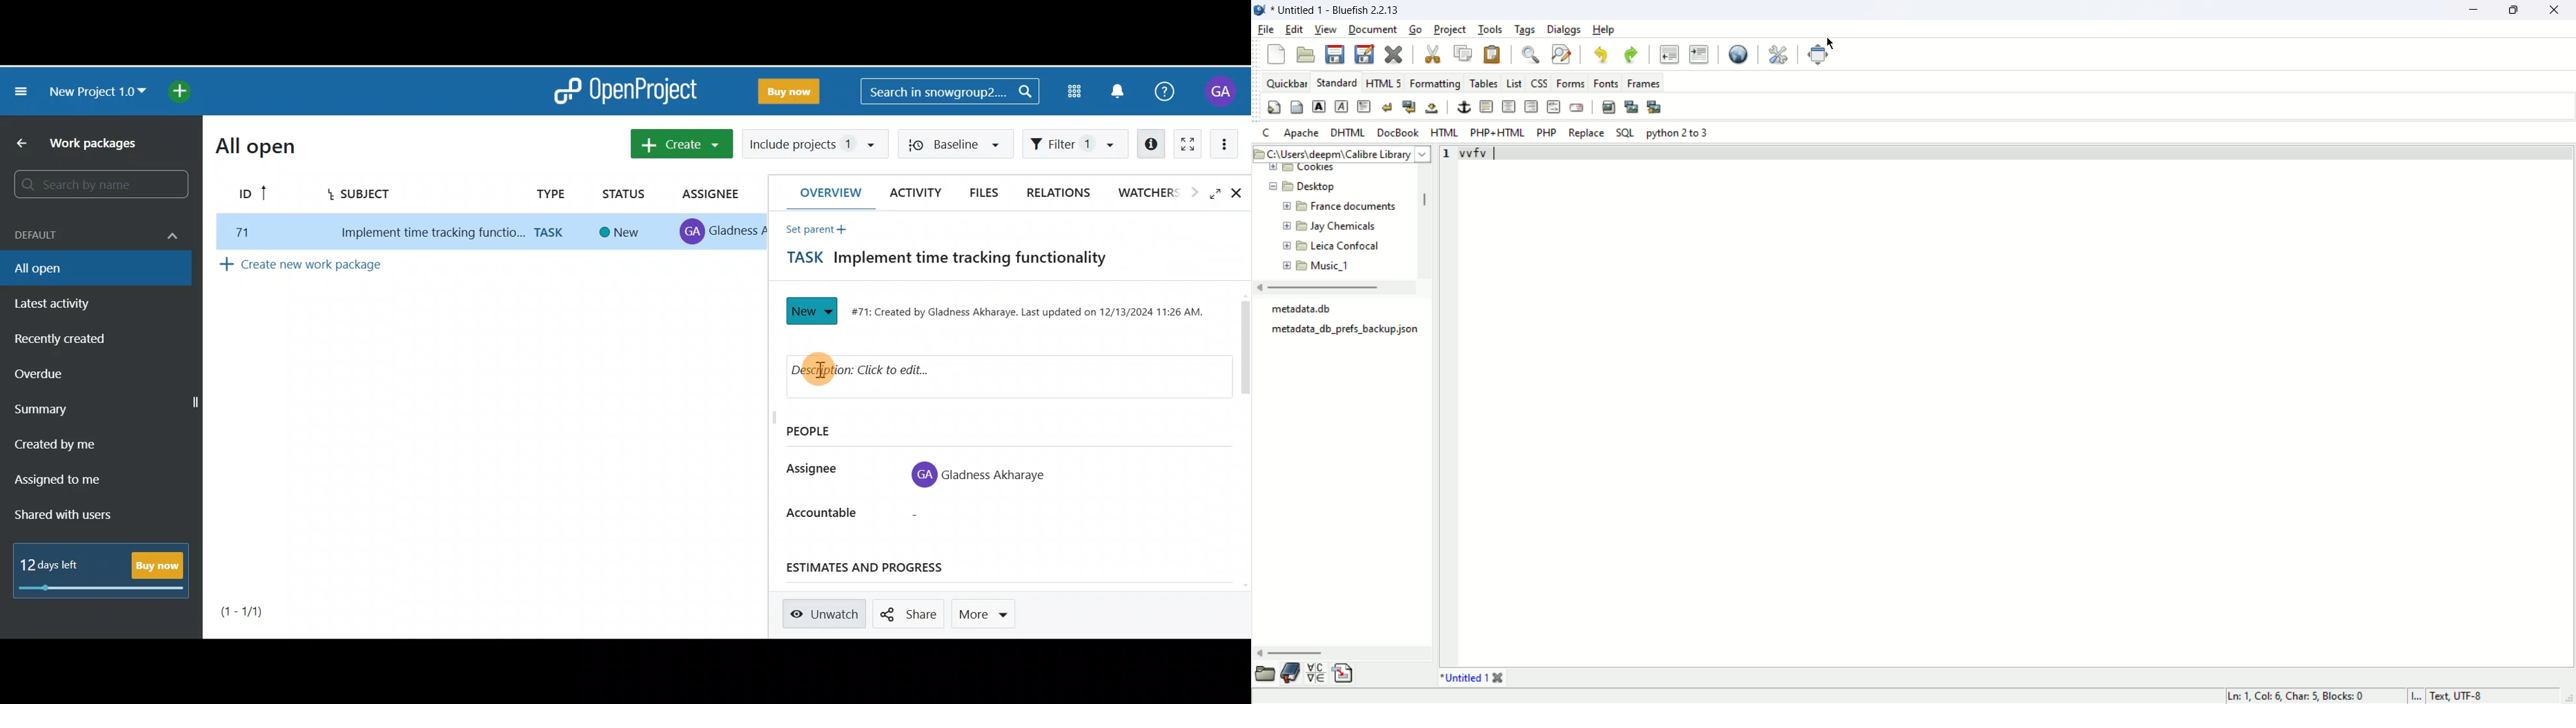  I want to click on Include projects, so click(813, 143).